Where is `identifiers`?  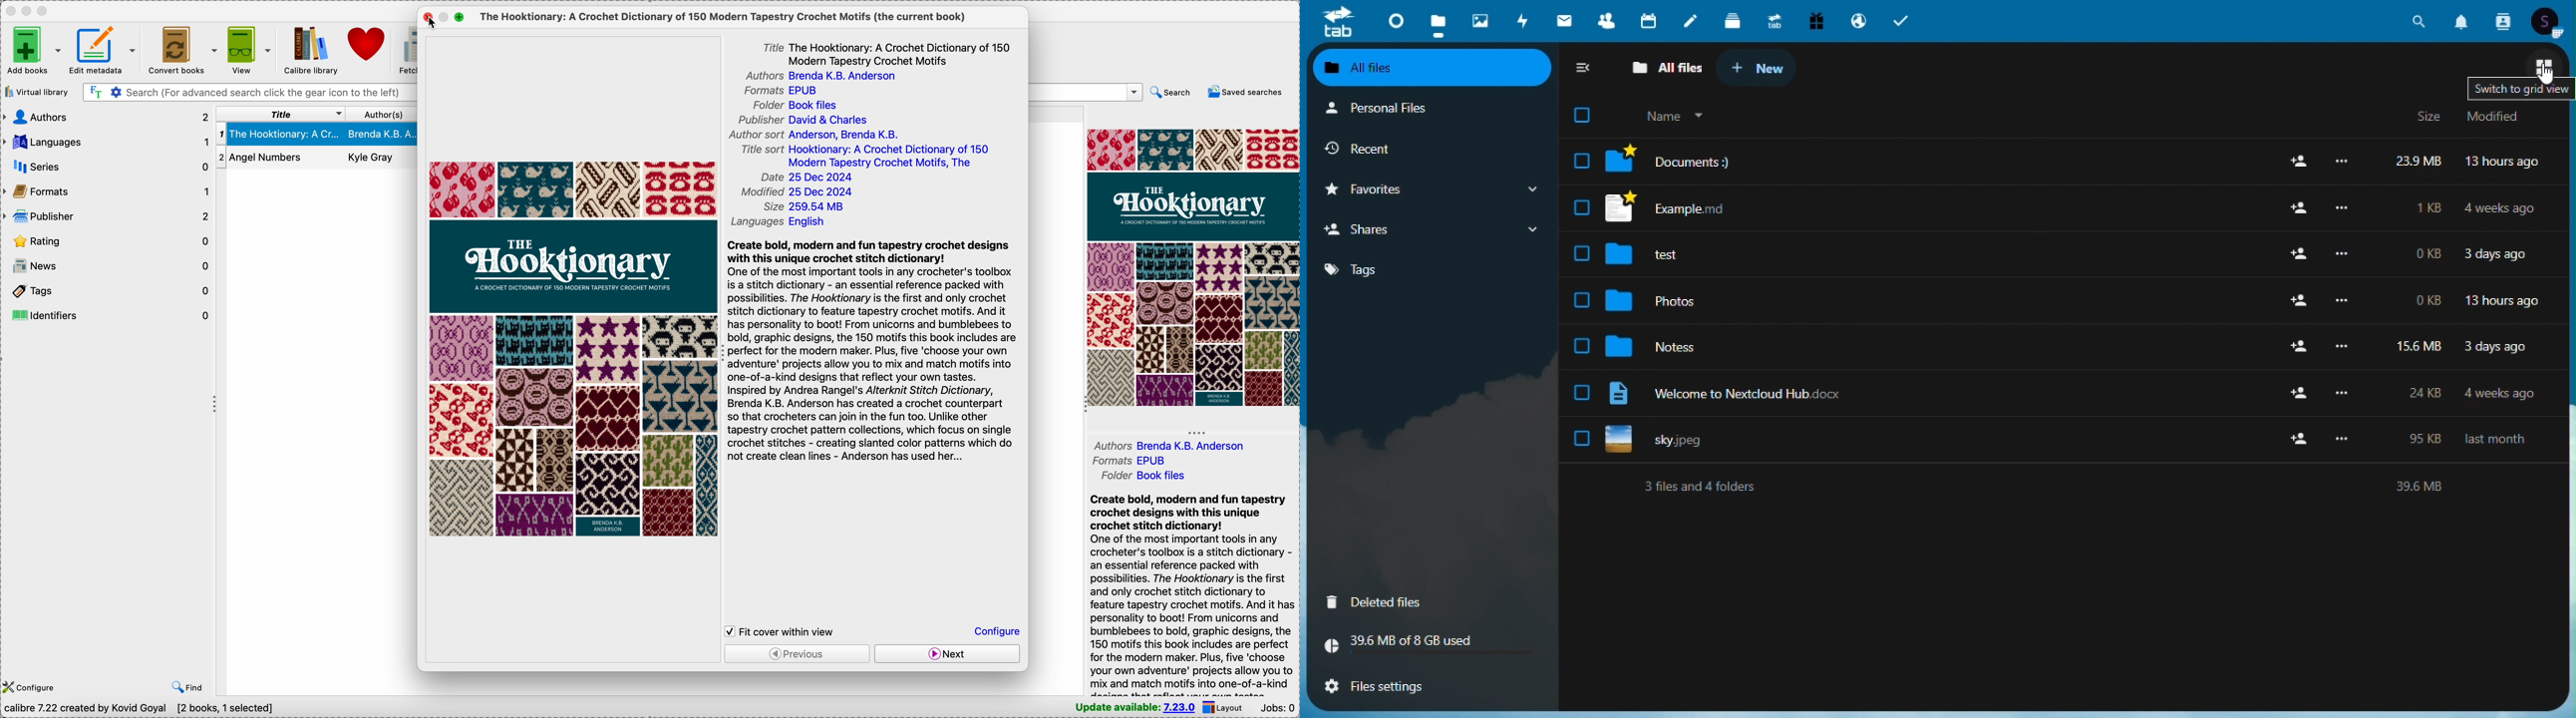 identifiers is located at coordinates (110, 314).